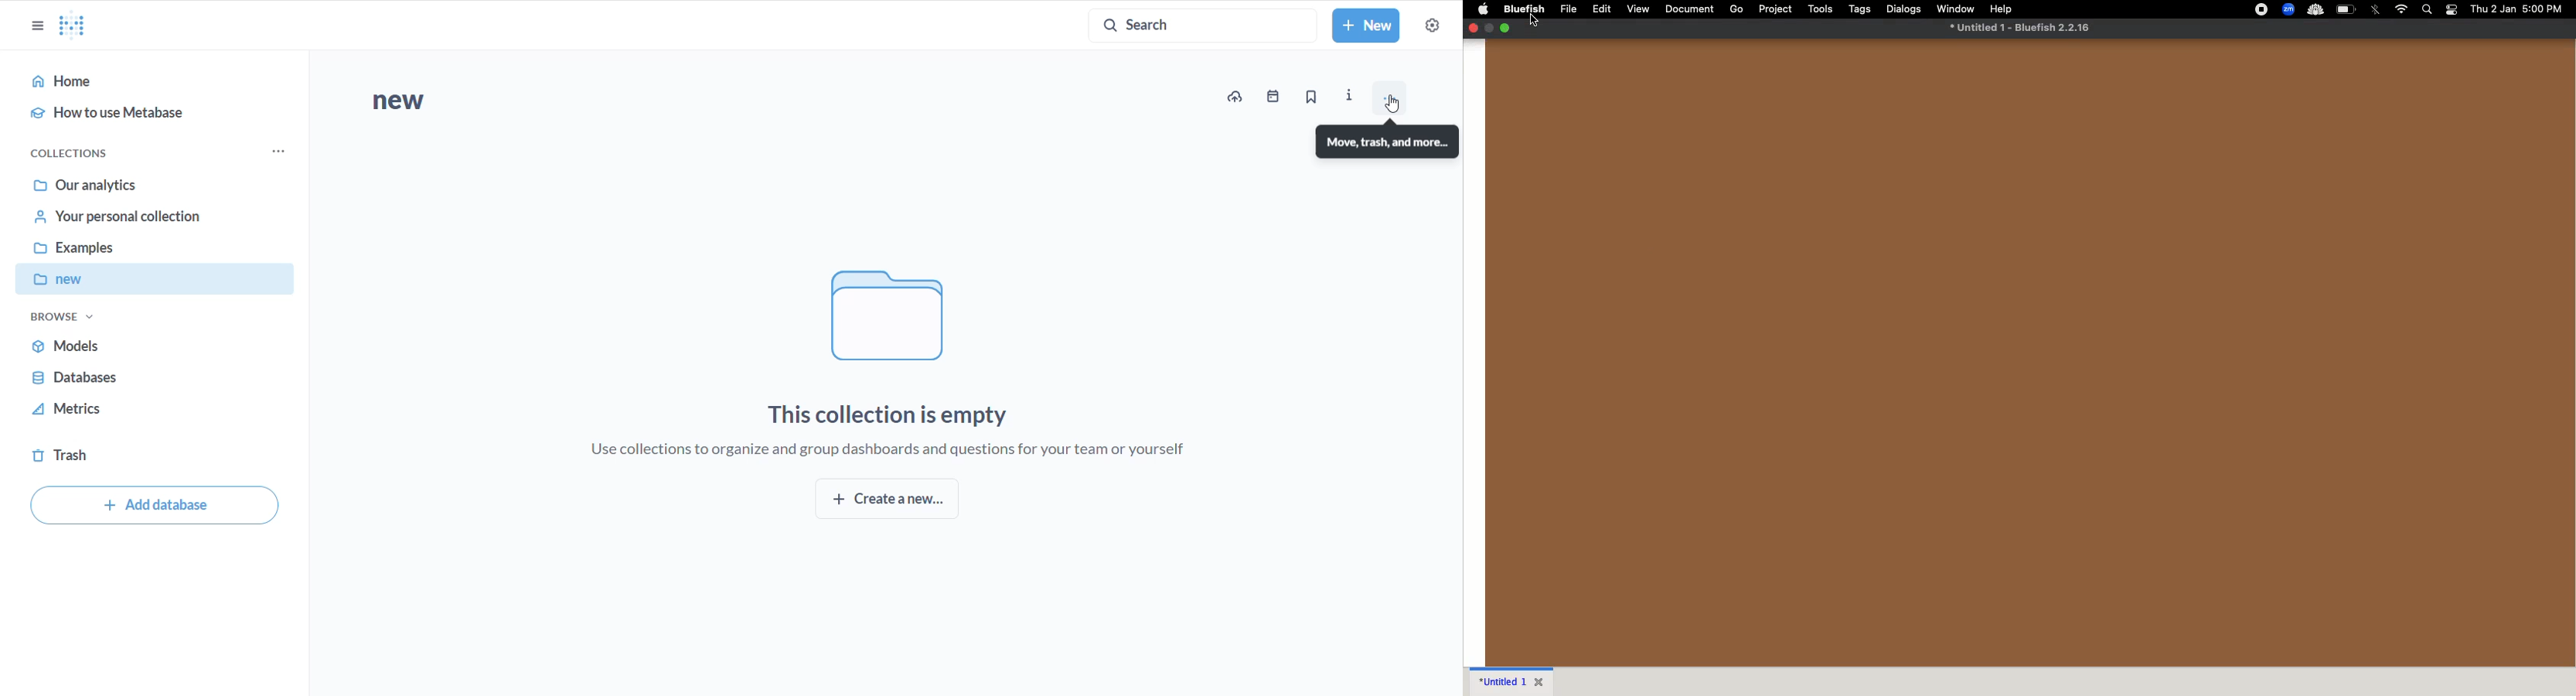  I want to click on cursor, so click(1534, 21).